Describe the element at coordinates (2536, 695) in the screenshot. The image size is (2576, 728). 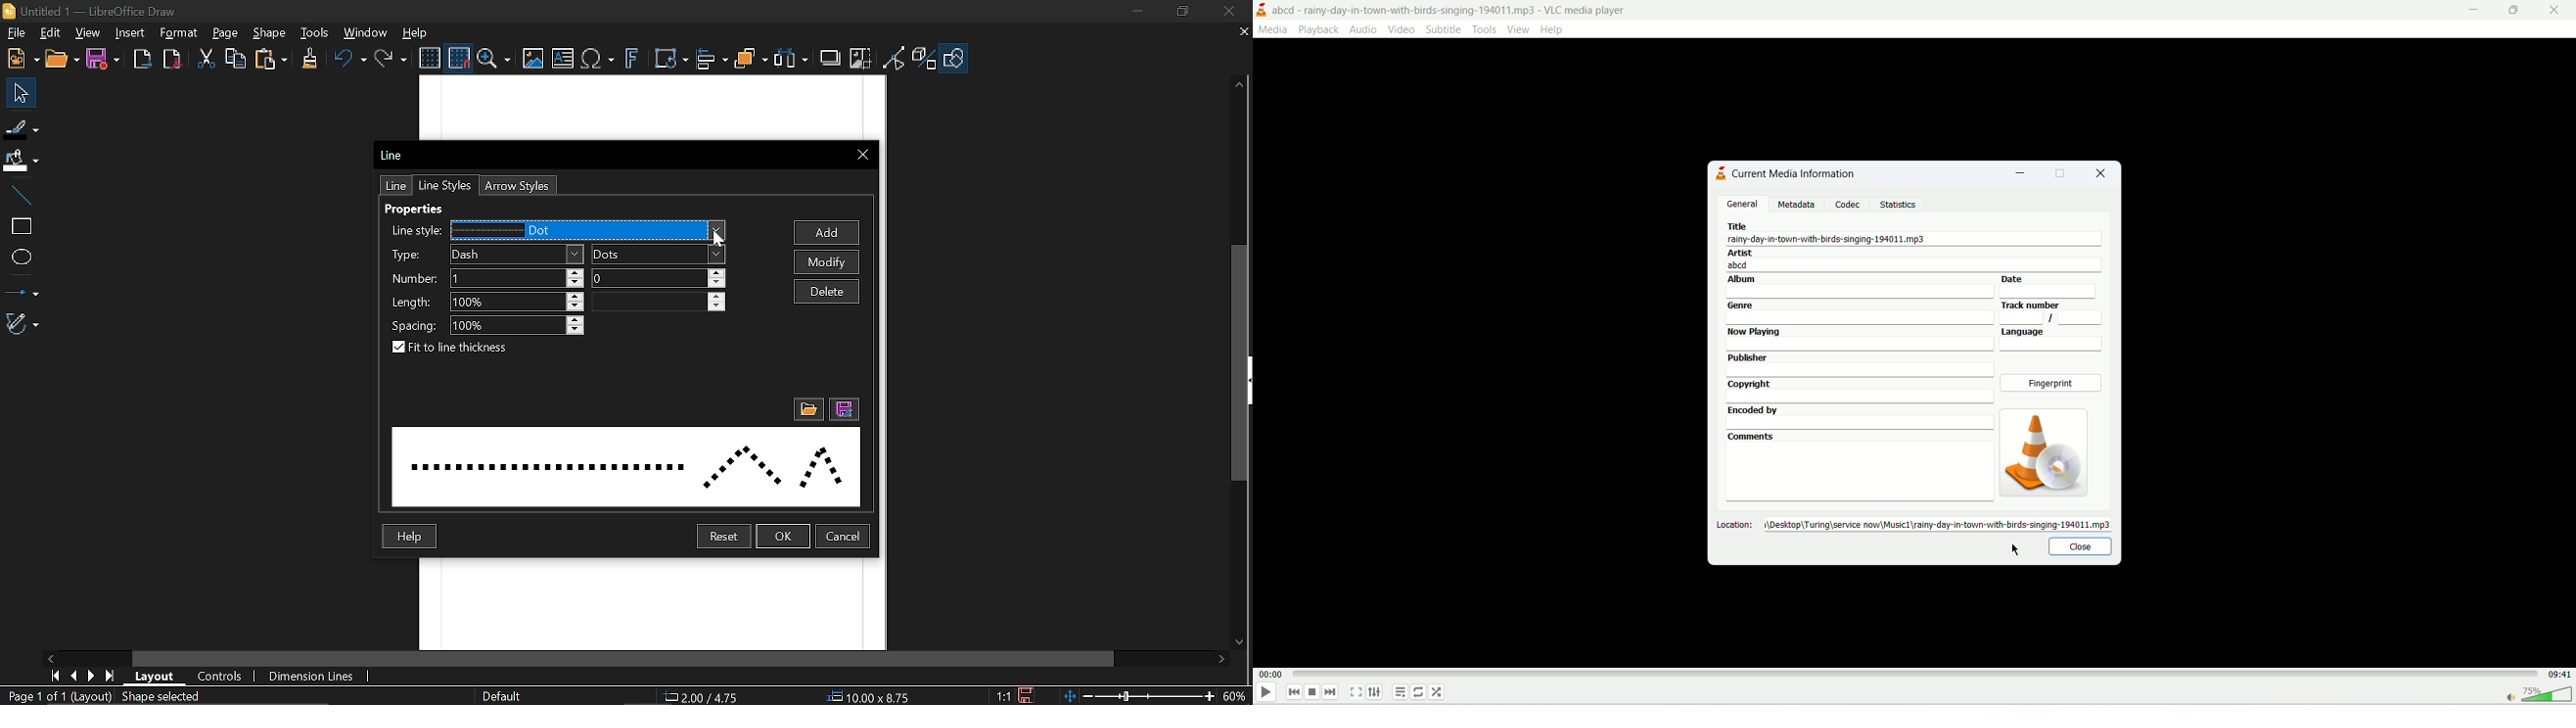
I see `volume bar` at that location.